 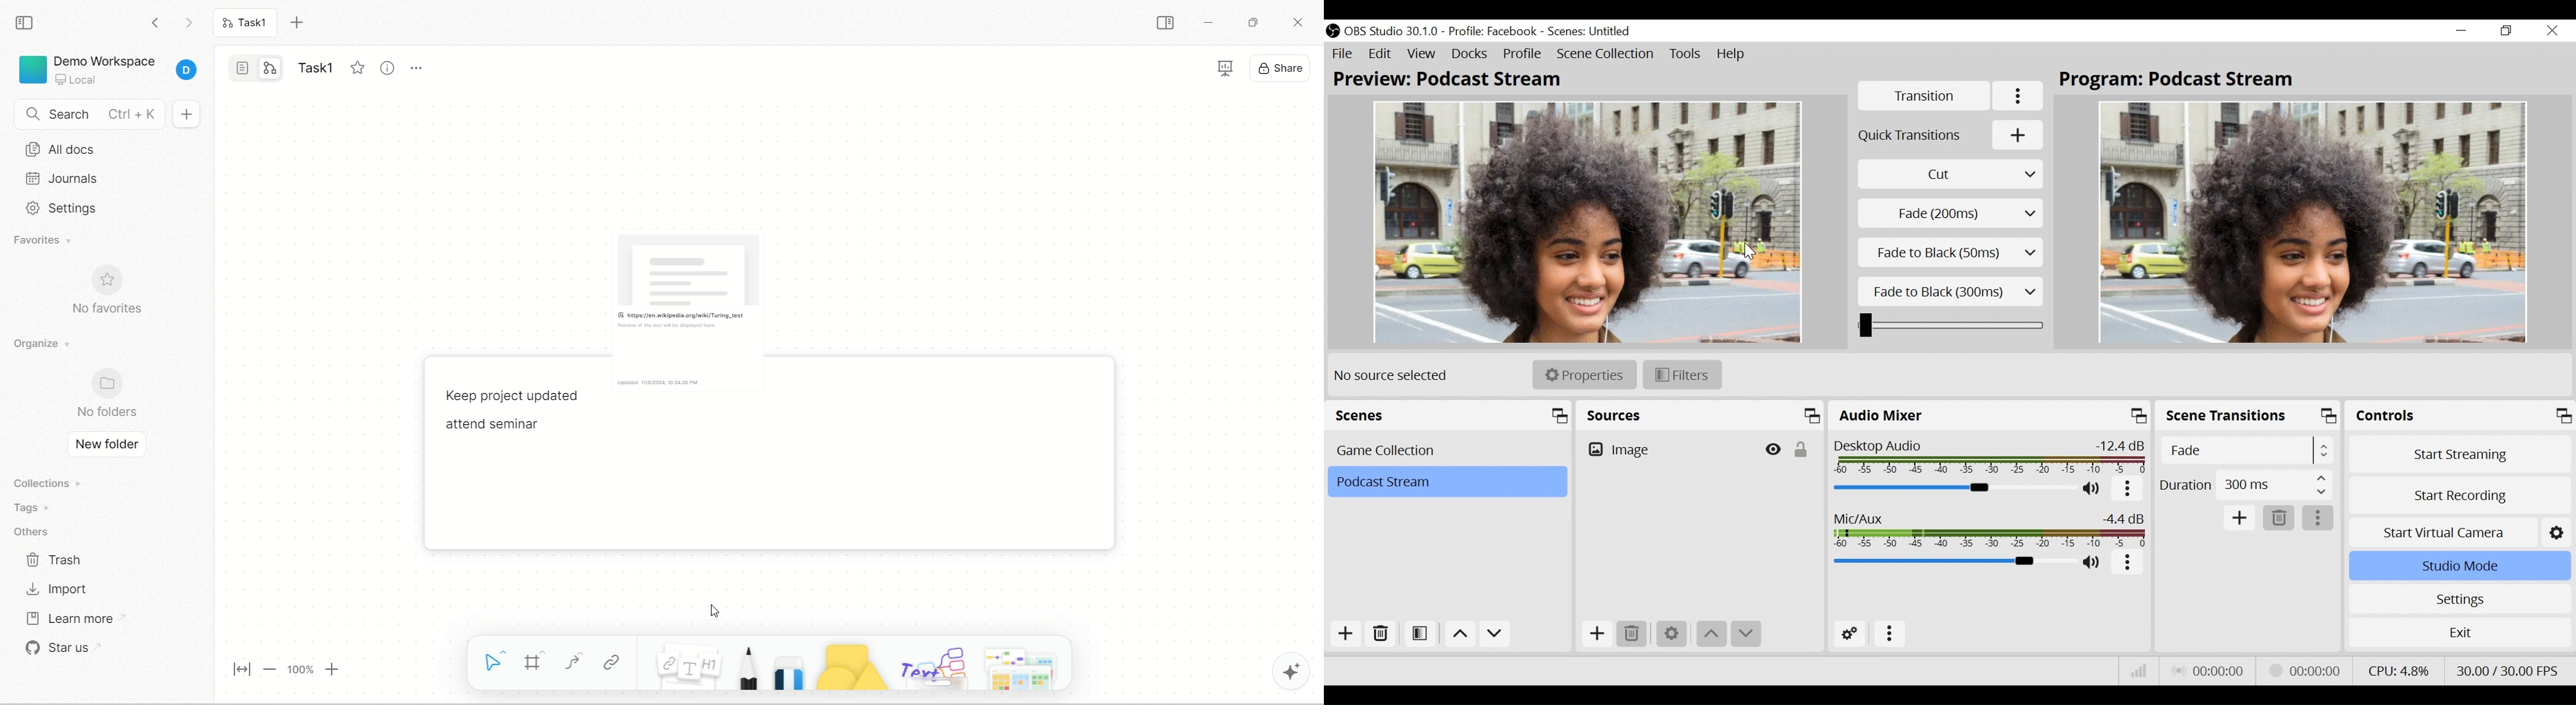 What do you see at coordinates (1421, 54) in the screenshot?
I see `View` at bounding box center [1421, 54].